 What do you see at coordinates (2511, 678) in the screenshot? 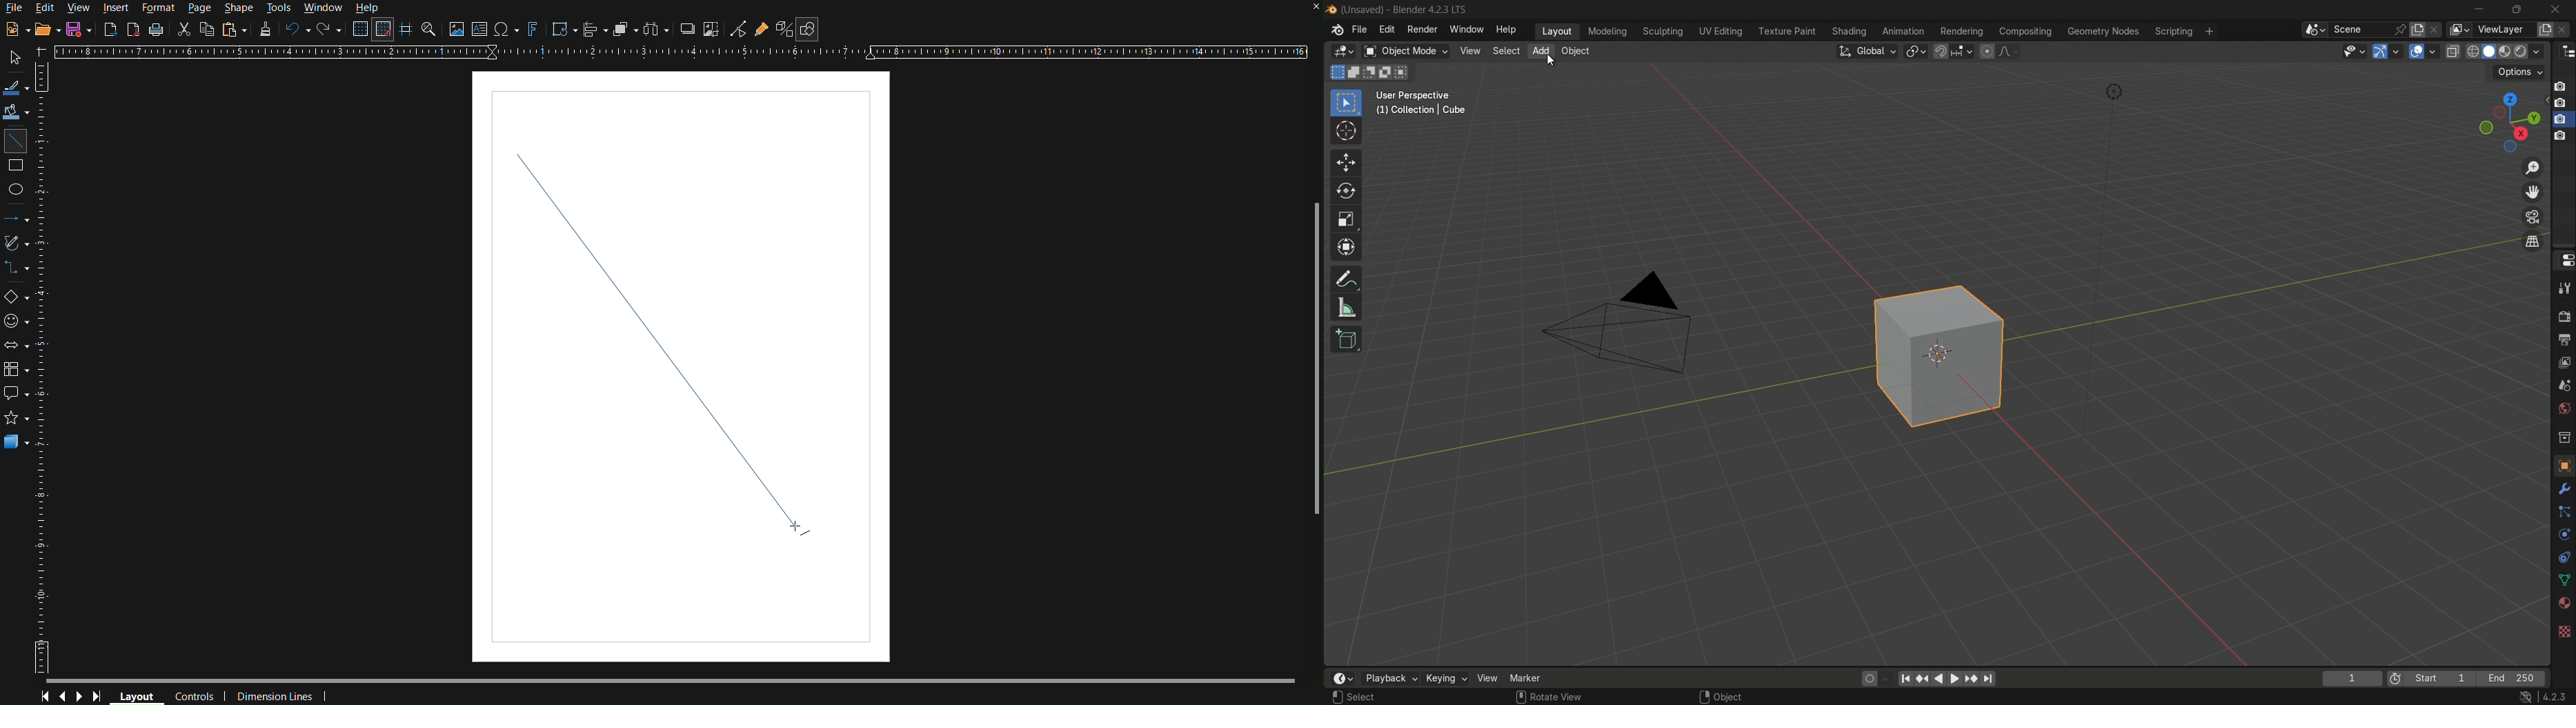
I see `End 250` at bounding box center [2511, 678].